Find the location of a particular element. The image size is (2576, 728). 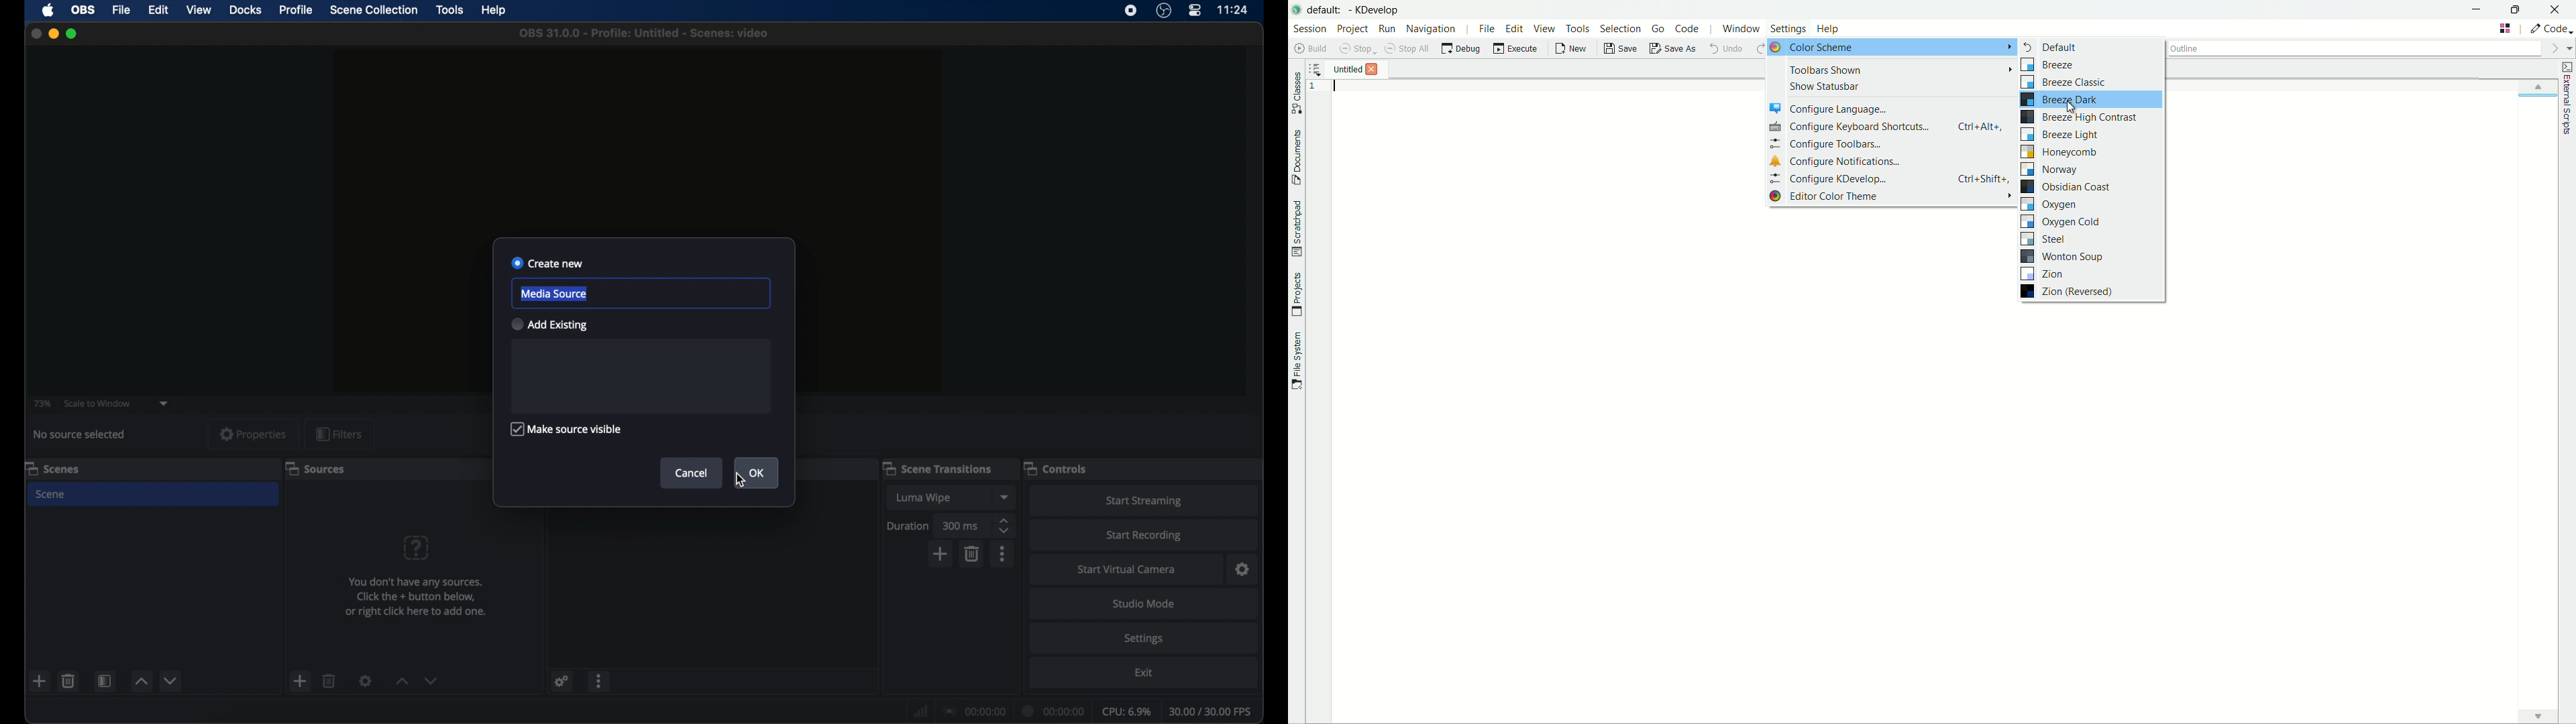

settings is located at coordinates (1243, 570).